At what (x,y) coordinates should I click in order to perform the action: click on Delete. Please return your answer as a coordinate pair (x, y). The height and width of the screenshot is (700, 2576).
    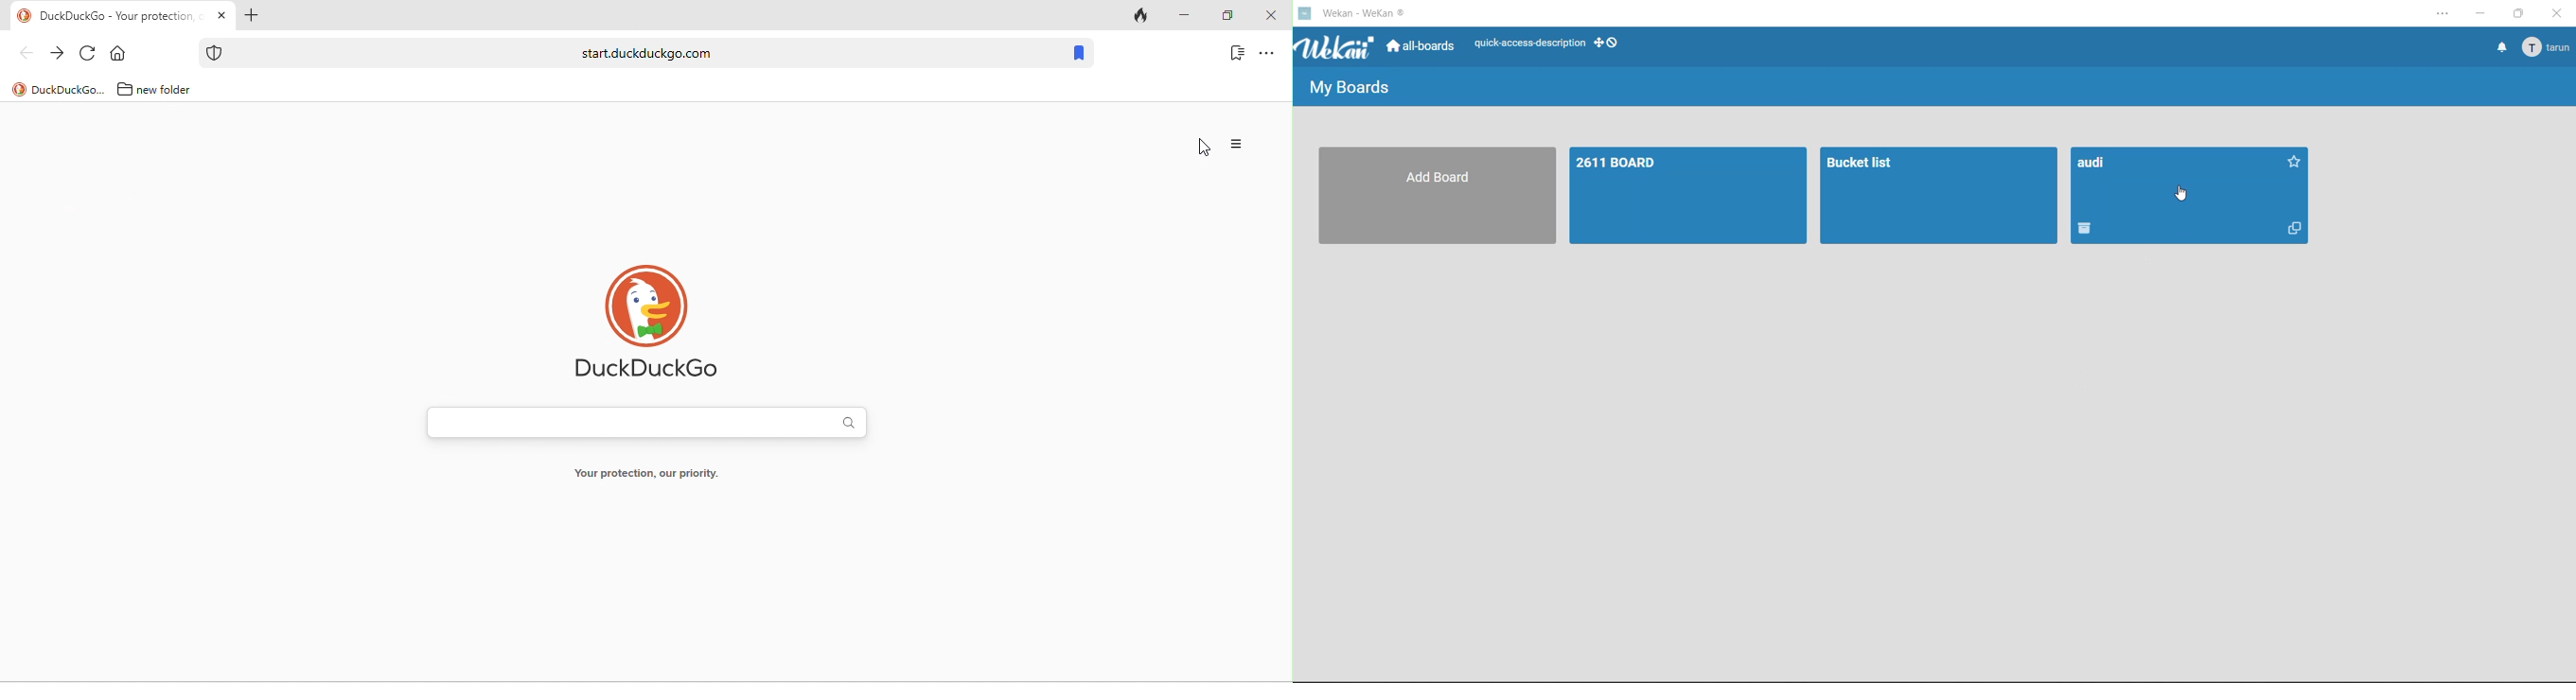
    Looking at the image, I should click on (2090, 231).